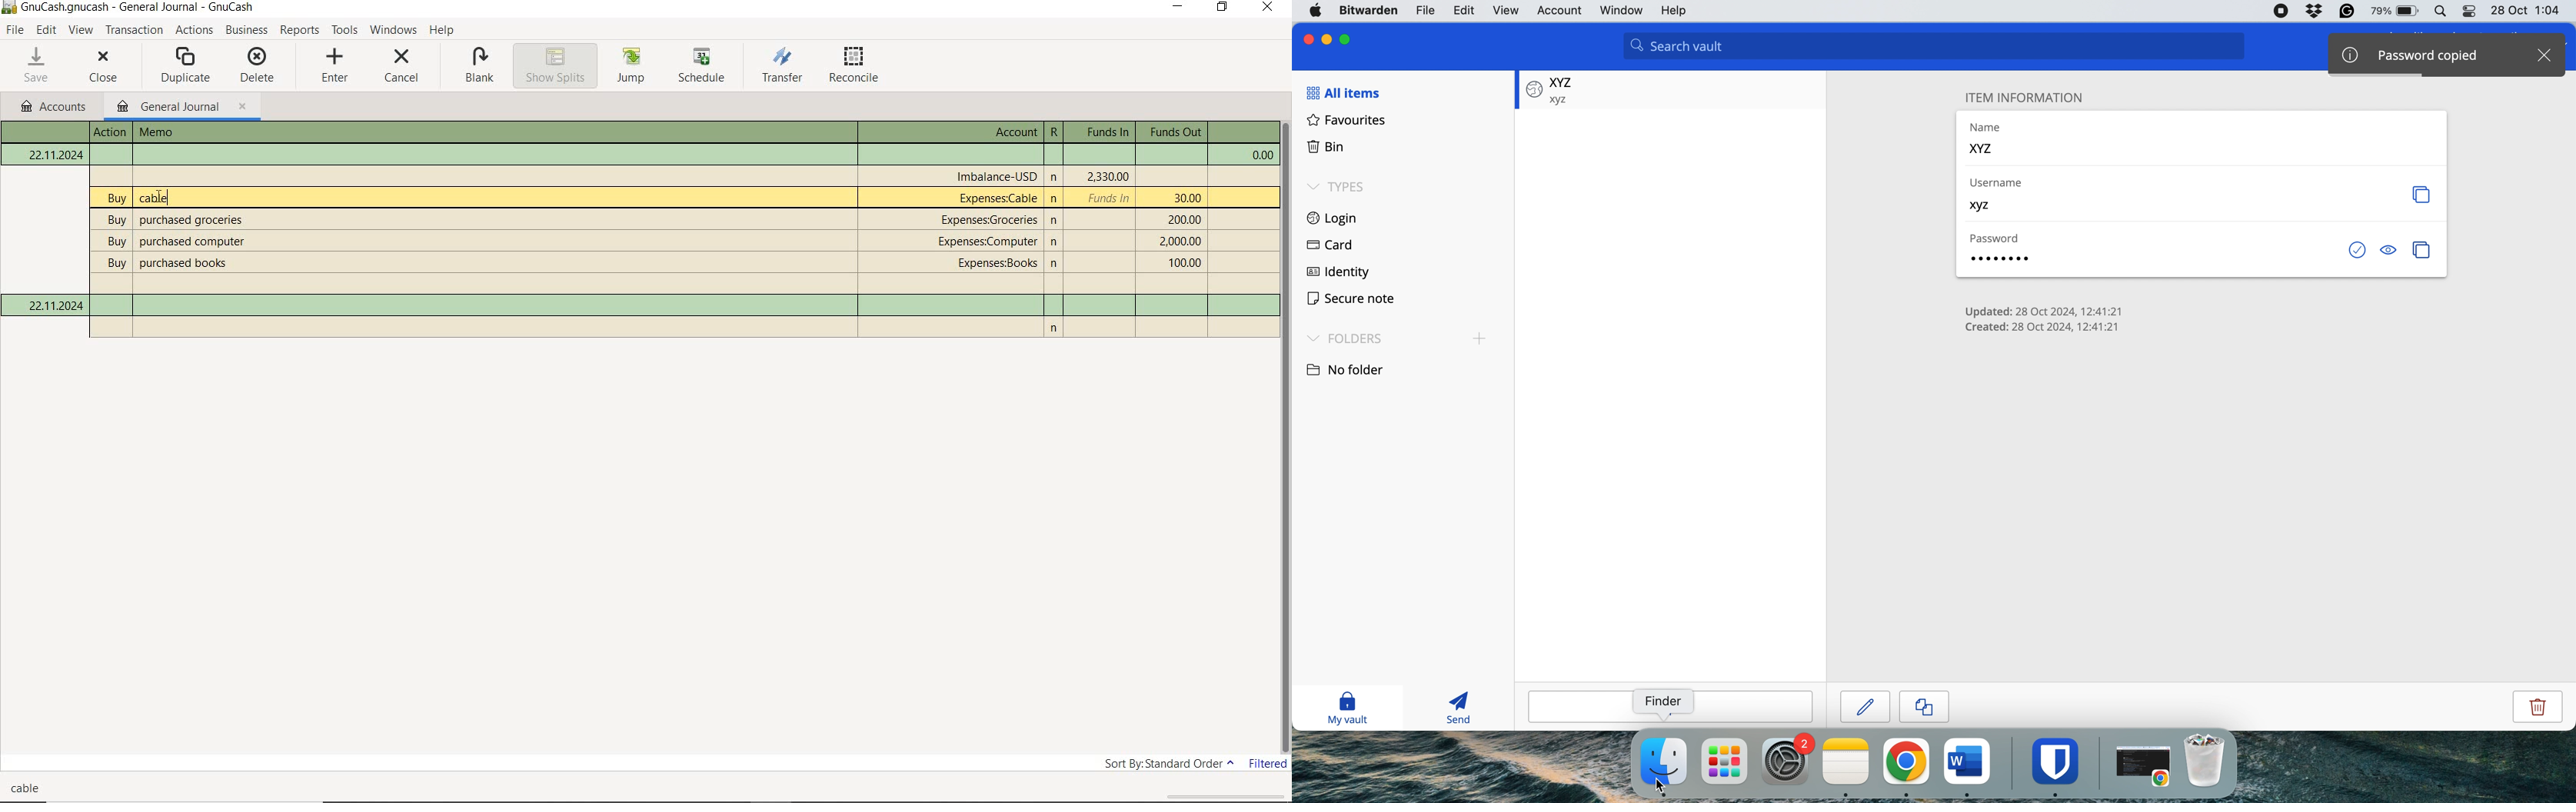 This screenshot has height=812, width=2576. What do you see at coordinates (104, 68) in the screenshot?
I see `close` at bounding box center [104, 68].